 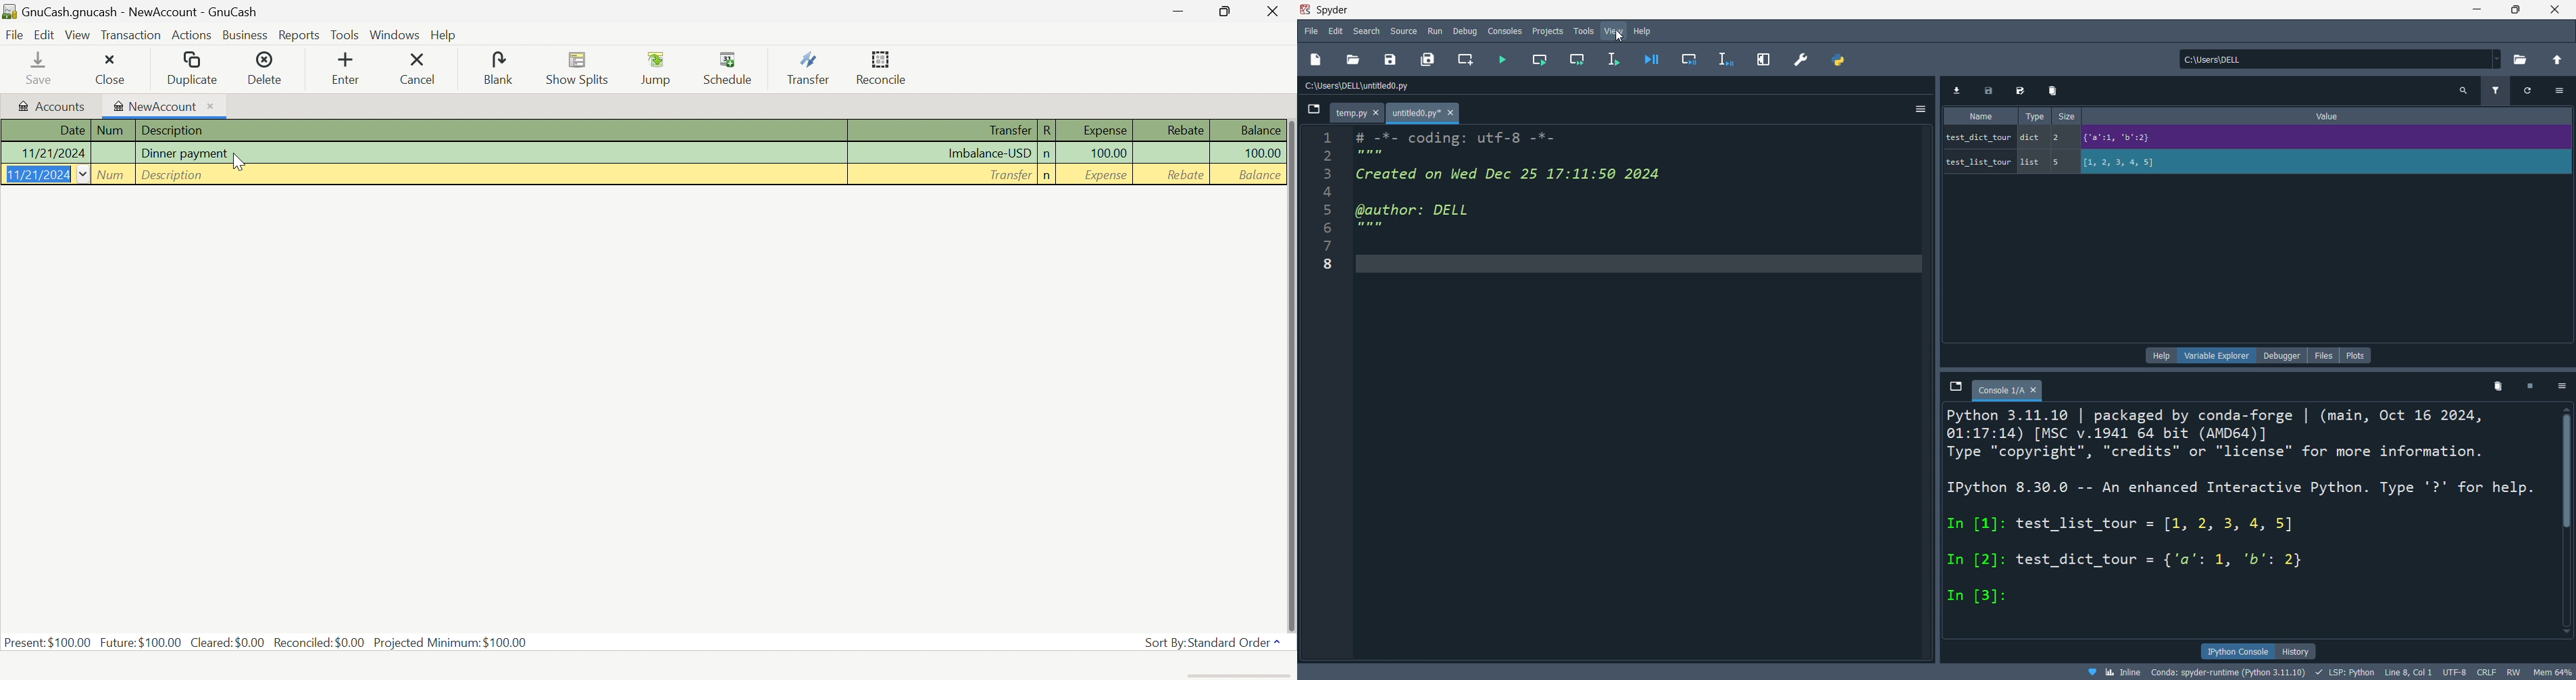 What do you see at coordinates (427, 69) in the screenshot?
I see `Cancel` at bounding box center [427, 69].